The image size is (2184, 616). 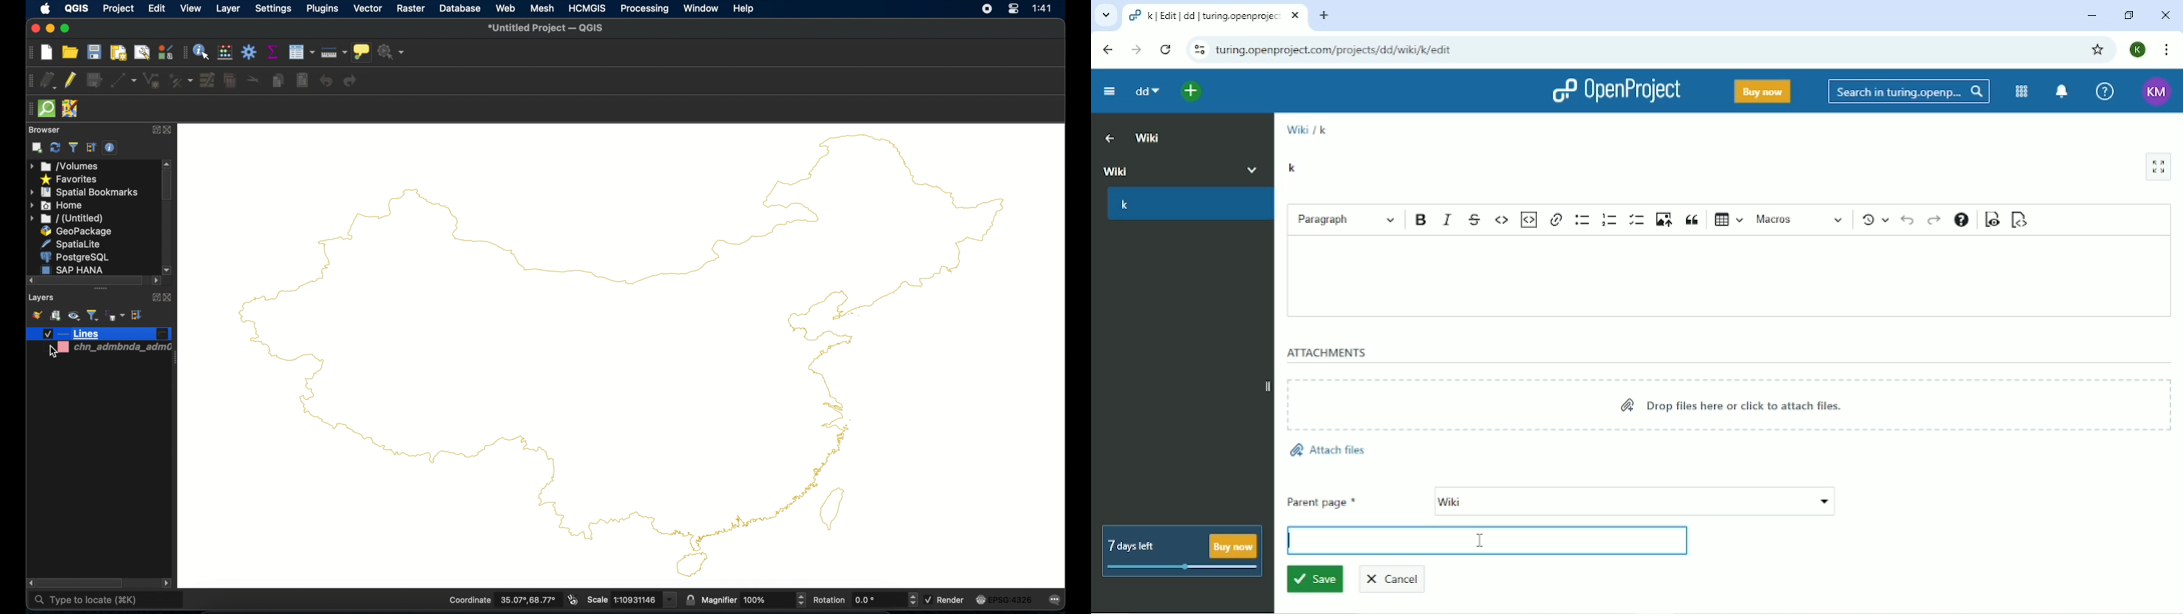 What do you see at coordinates (987, 10) in the screenshot?
I see `screen recorder` at bounding box center [987, 10].